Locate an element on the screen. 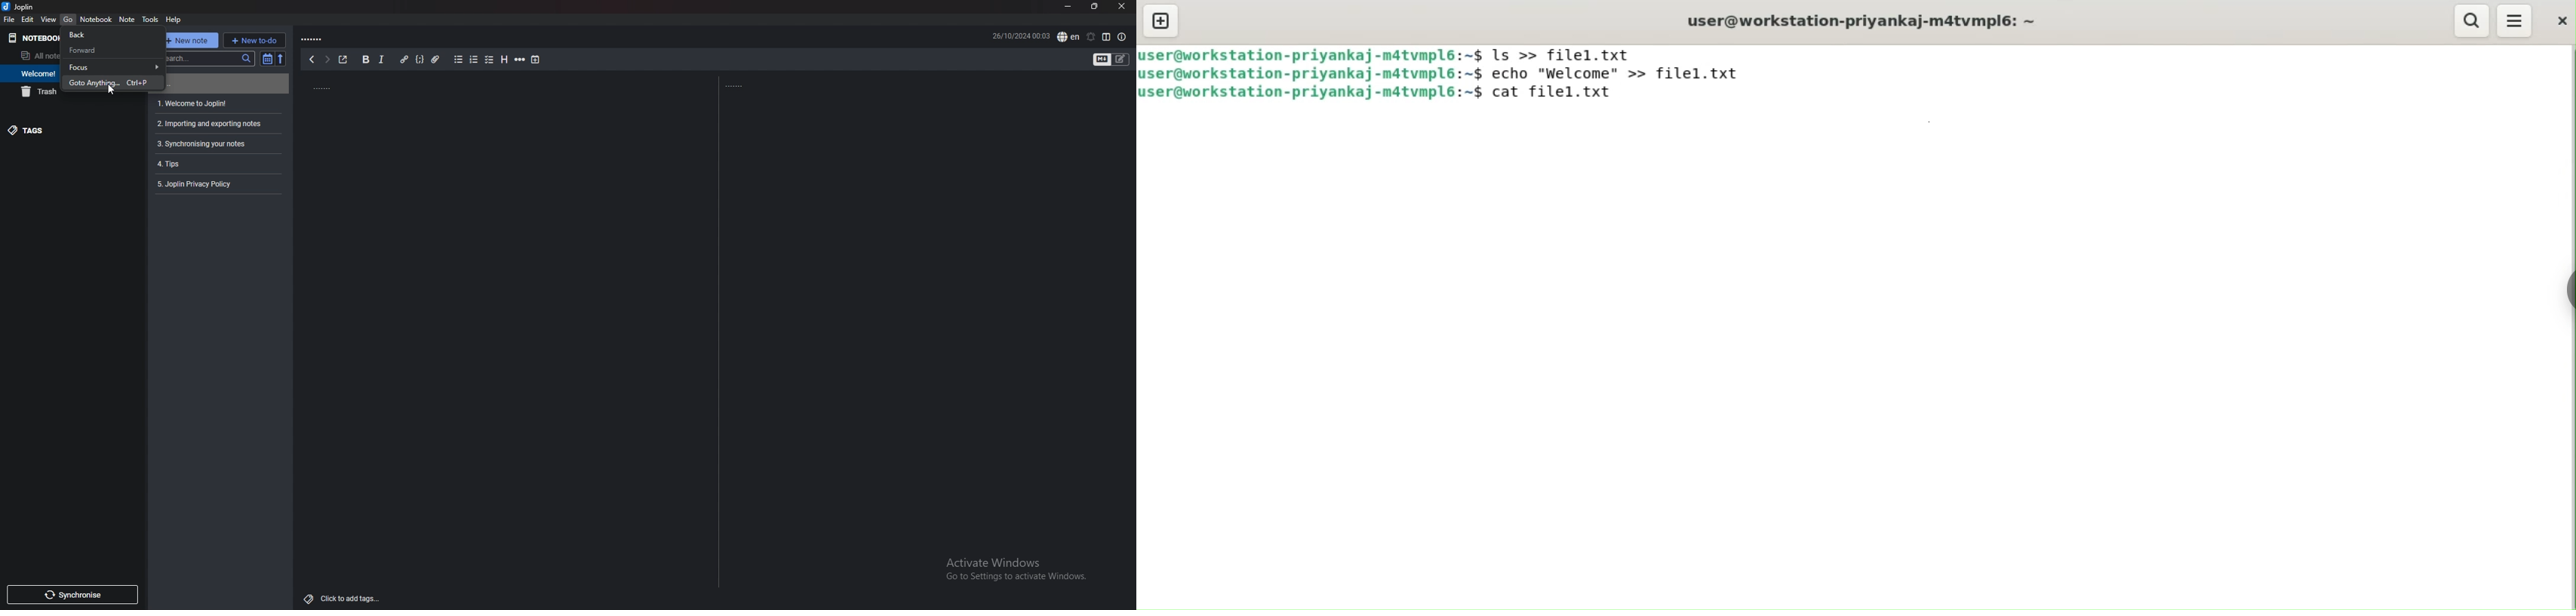 The height and width of the screenshot is (616, 2576). toggle editors is located at coordinates (1121, 60).